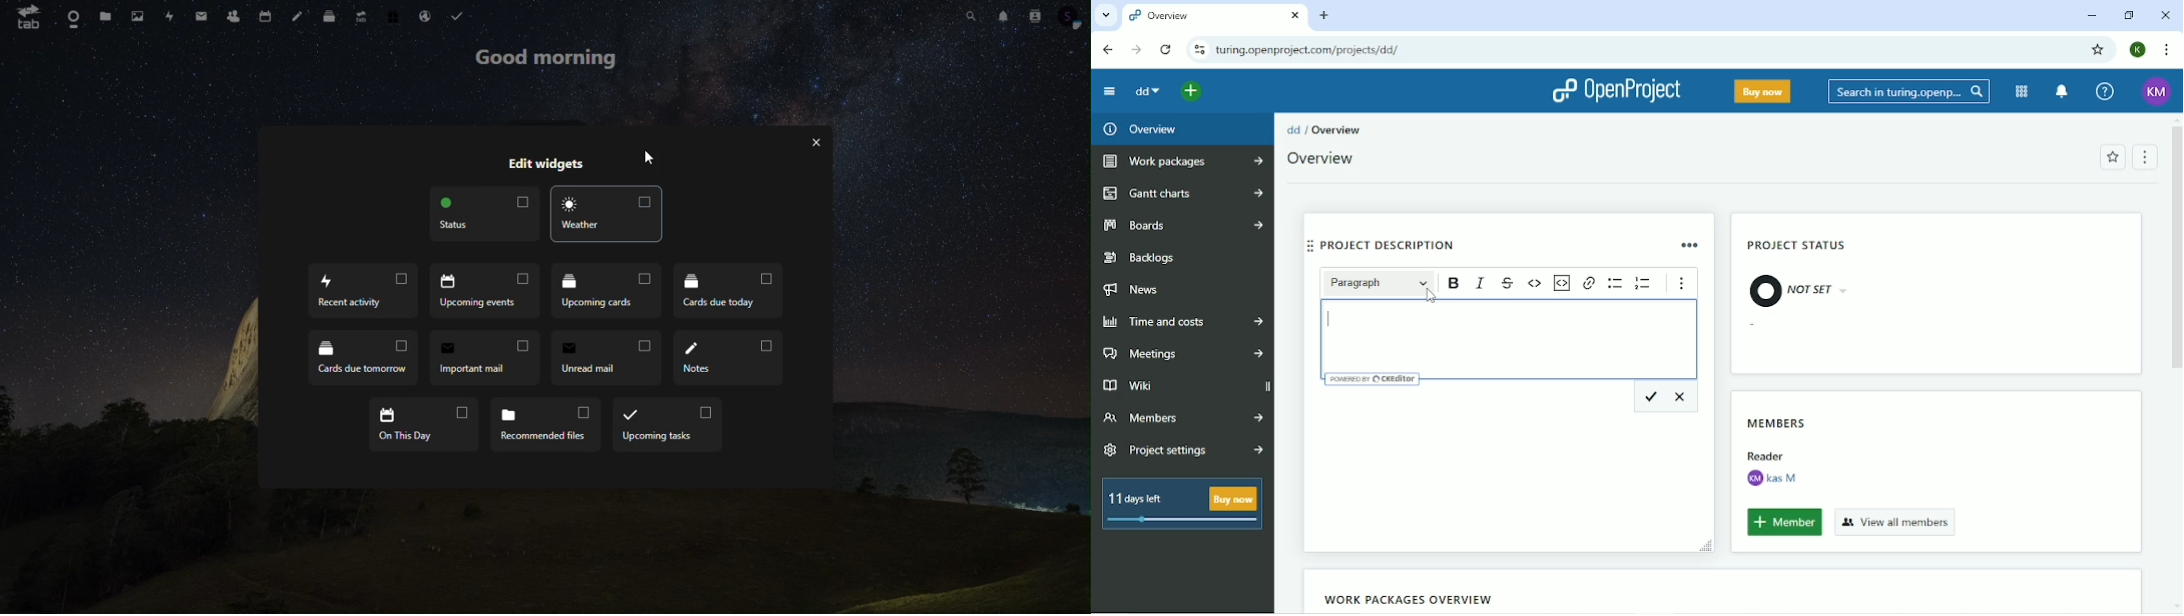 The image size is (2184, 616). Describe the element at coordinates (1798, 289) in the screenshot. I see `not set` at that location.